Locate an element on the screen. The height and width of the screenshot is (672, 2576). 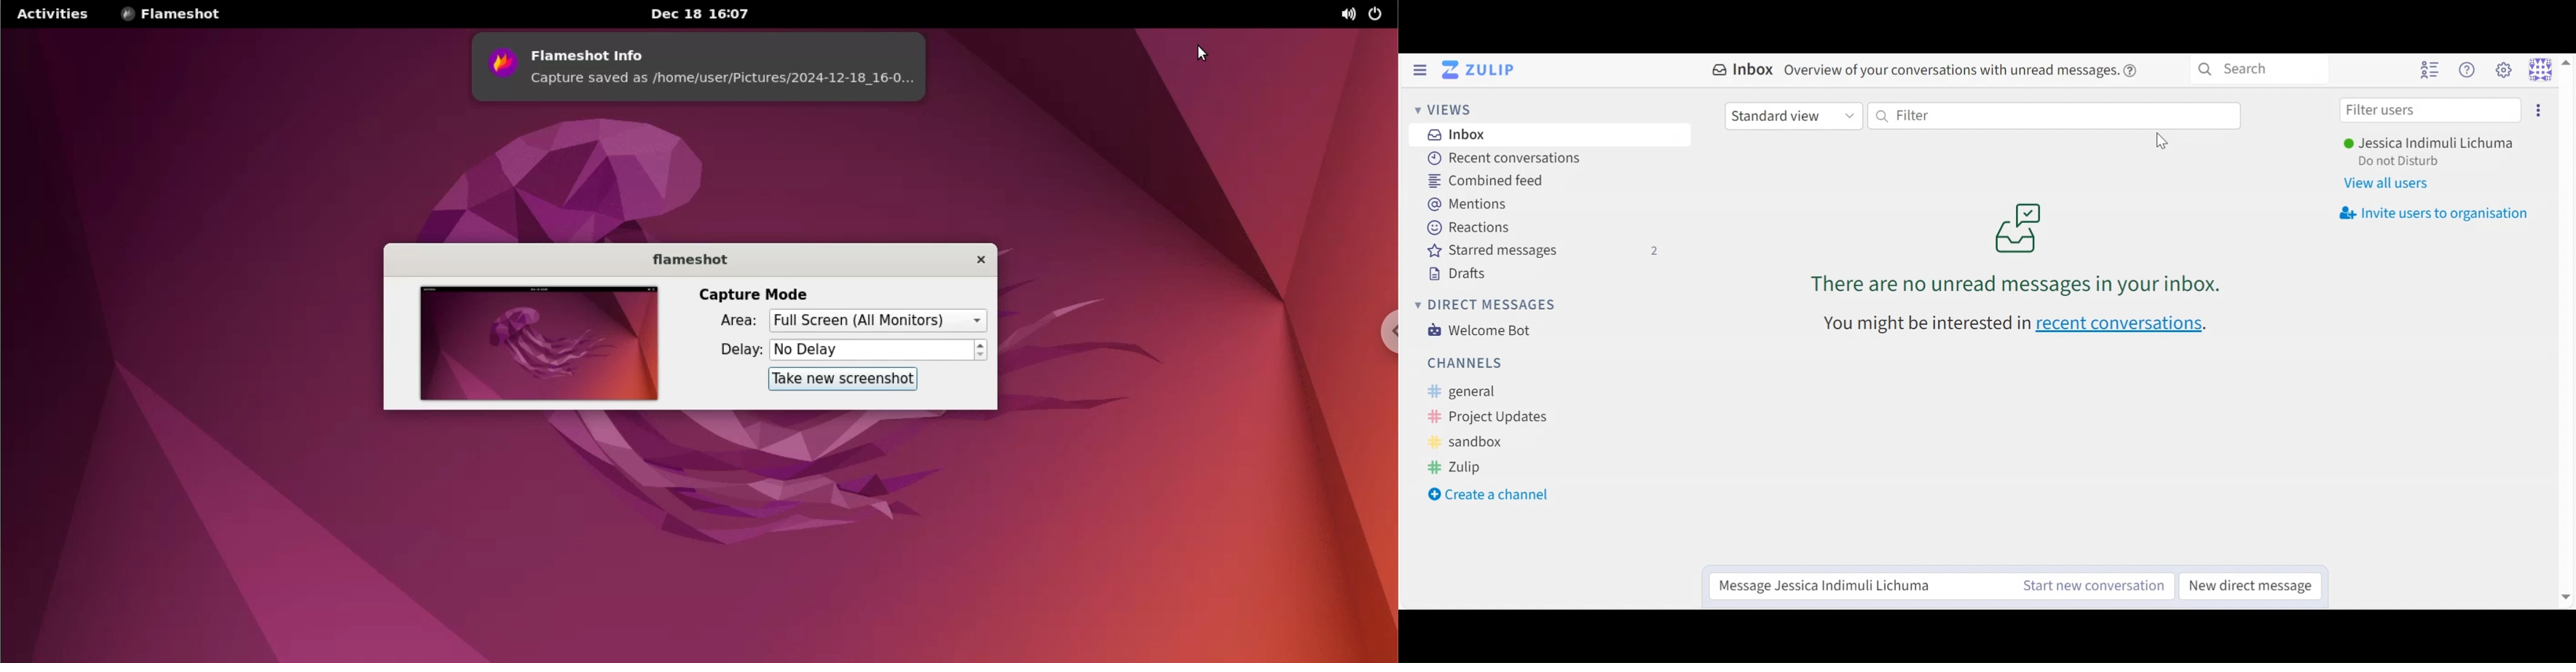
Start a conversation is located at coordinates (2089, 586).